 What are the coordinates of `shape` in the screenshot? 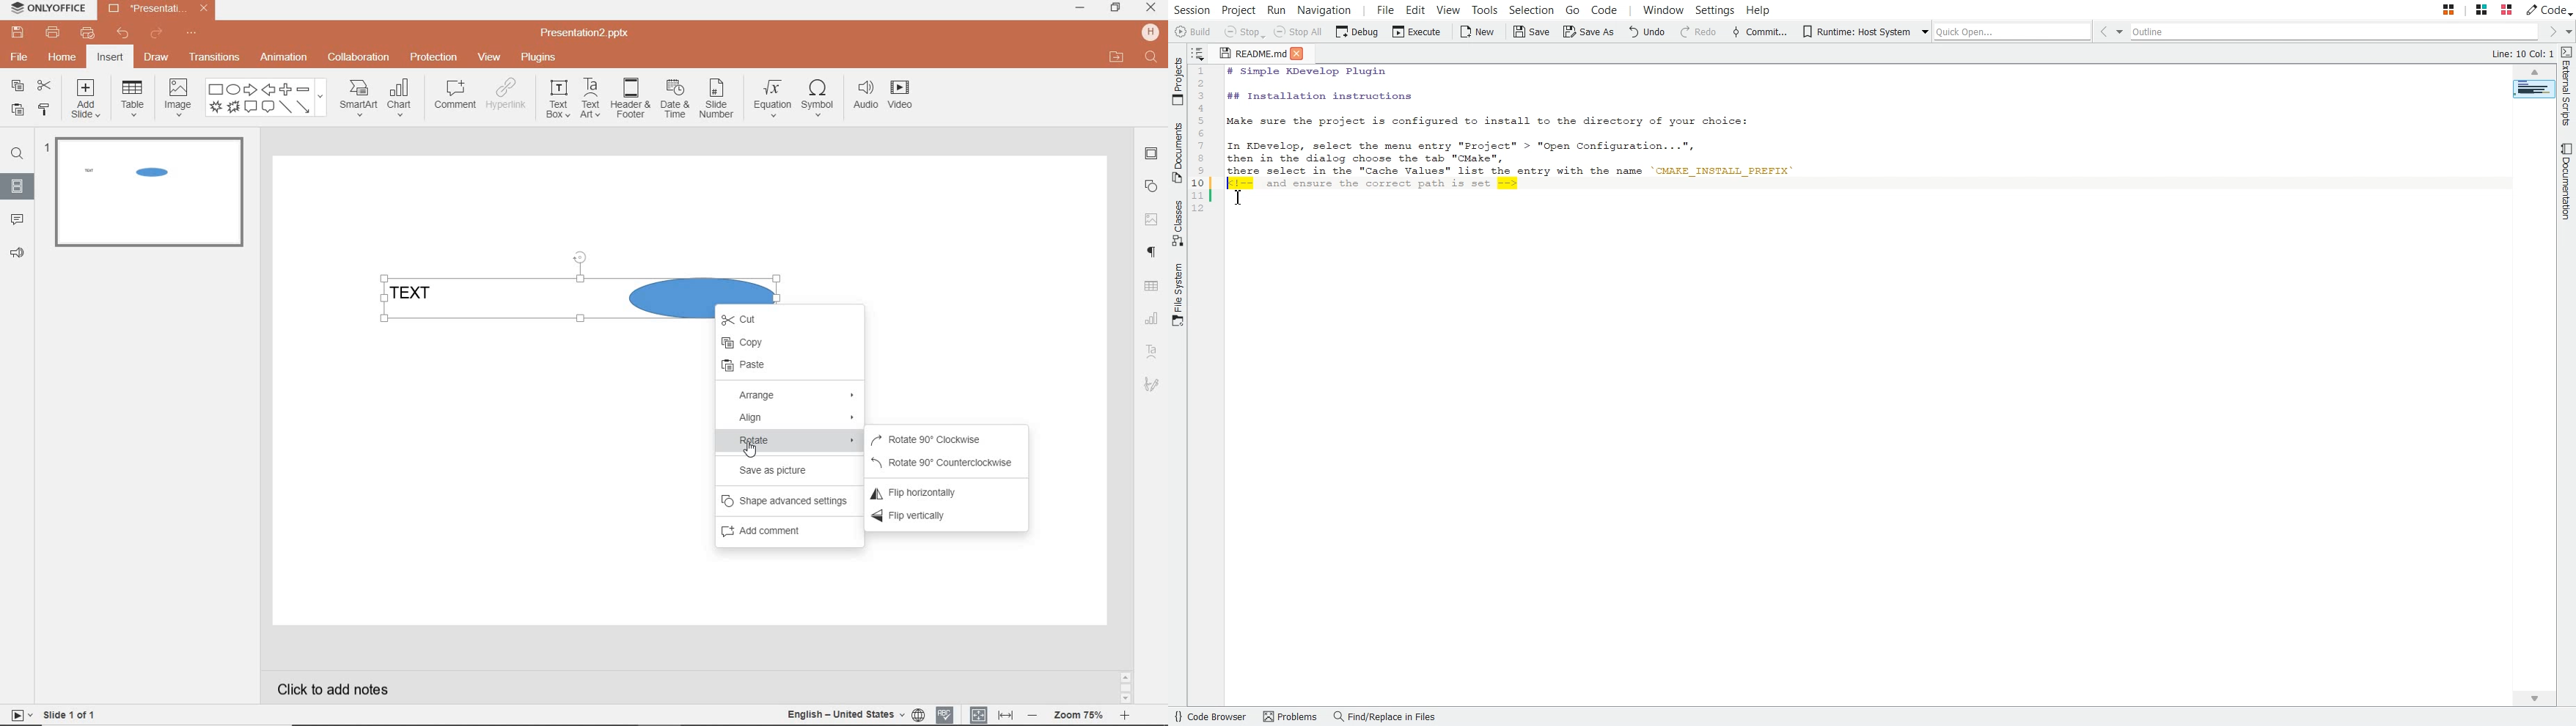 It's located at (266, 99).